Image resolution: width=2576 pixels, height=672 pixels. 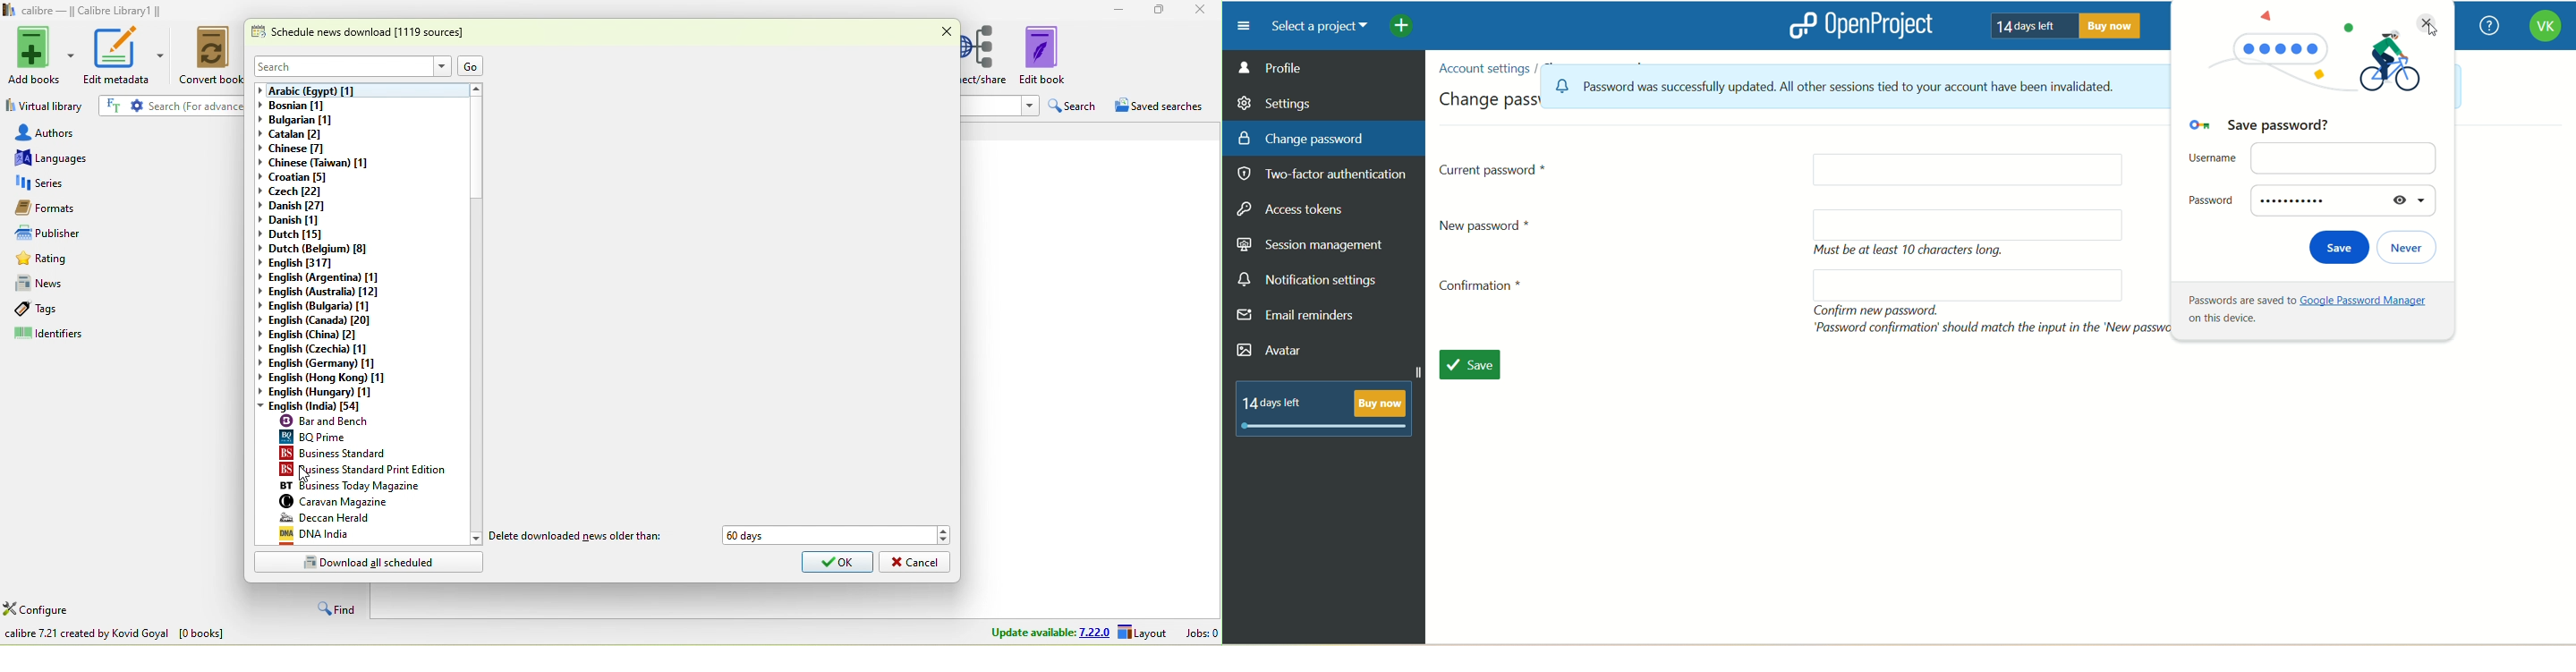 What do you see at coordinates (338, 607) in the screenshot?
I see `find` at bounding box center [338, 607].